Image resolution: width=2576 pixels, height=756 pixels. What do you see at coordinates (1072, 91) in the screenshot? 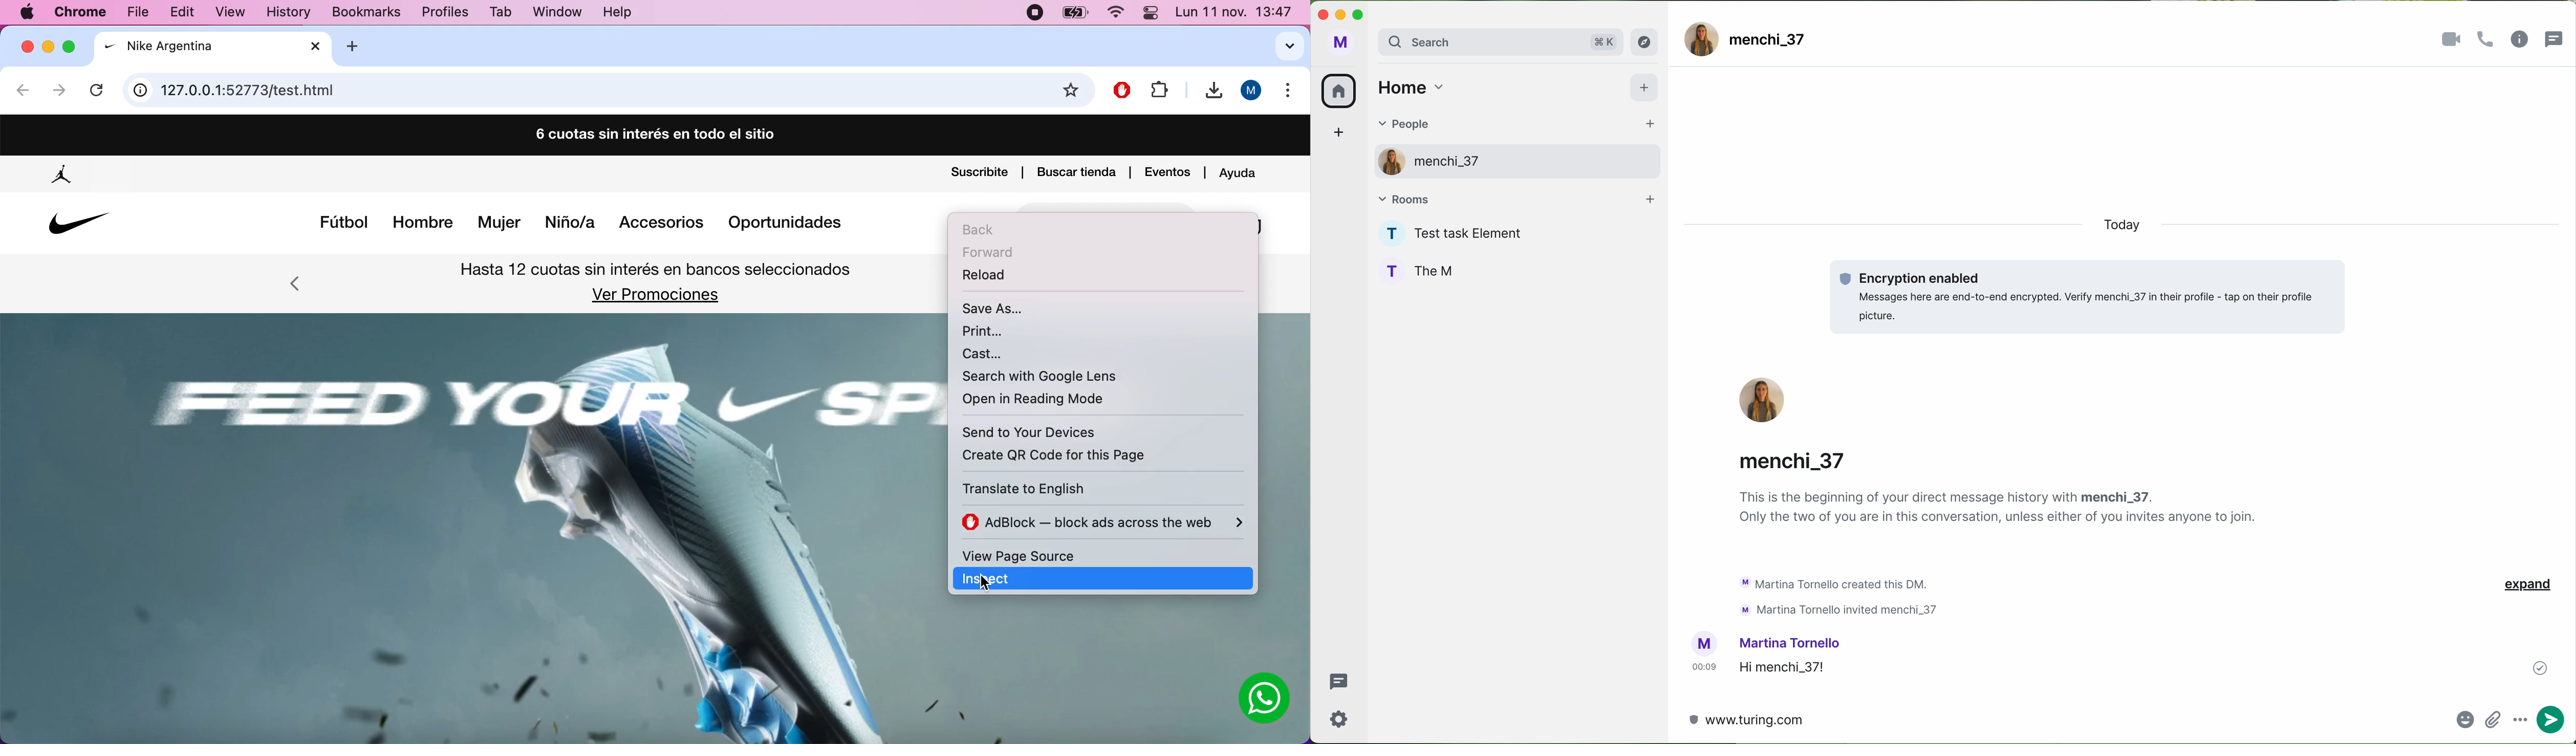
I see `favorites` at bounding box center [1072, 91].